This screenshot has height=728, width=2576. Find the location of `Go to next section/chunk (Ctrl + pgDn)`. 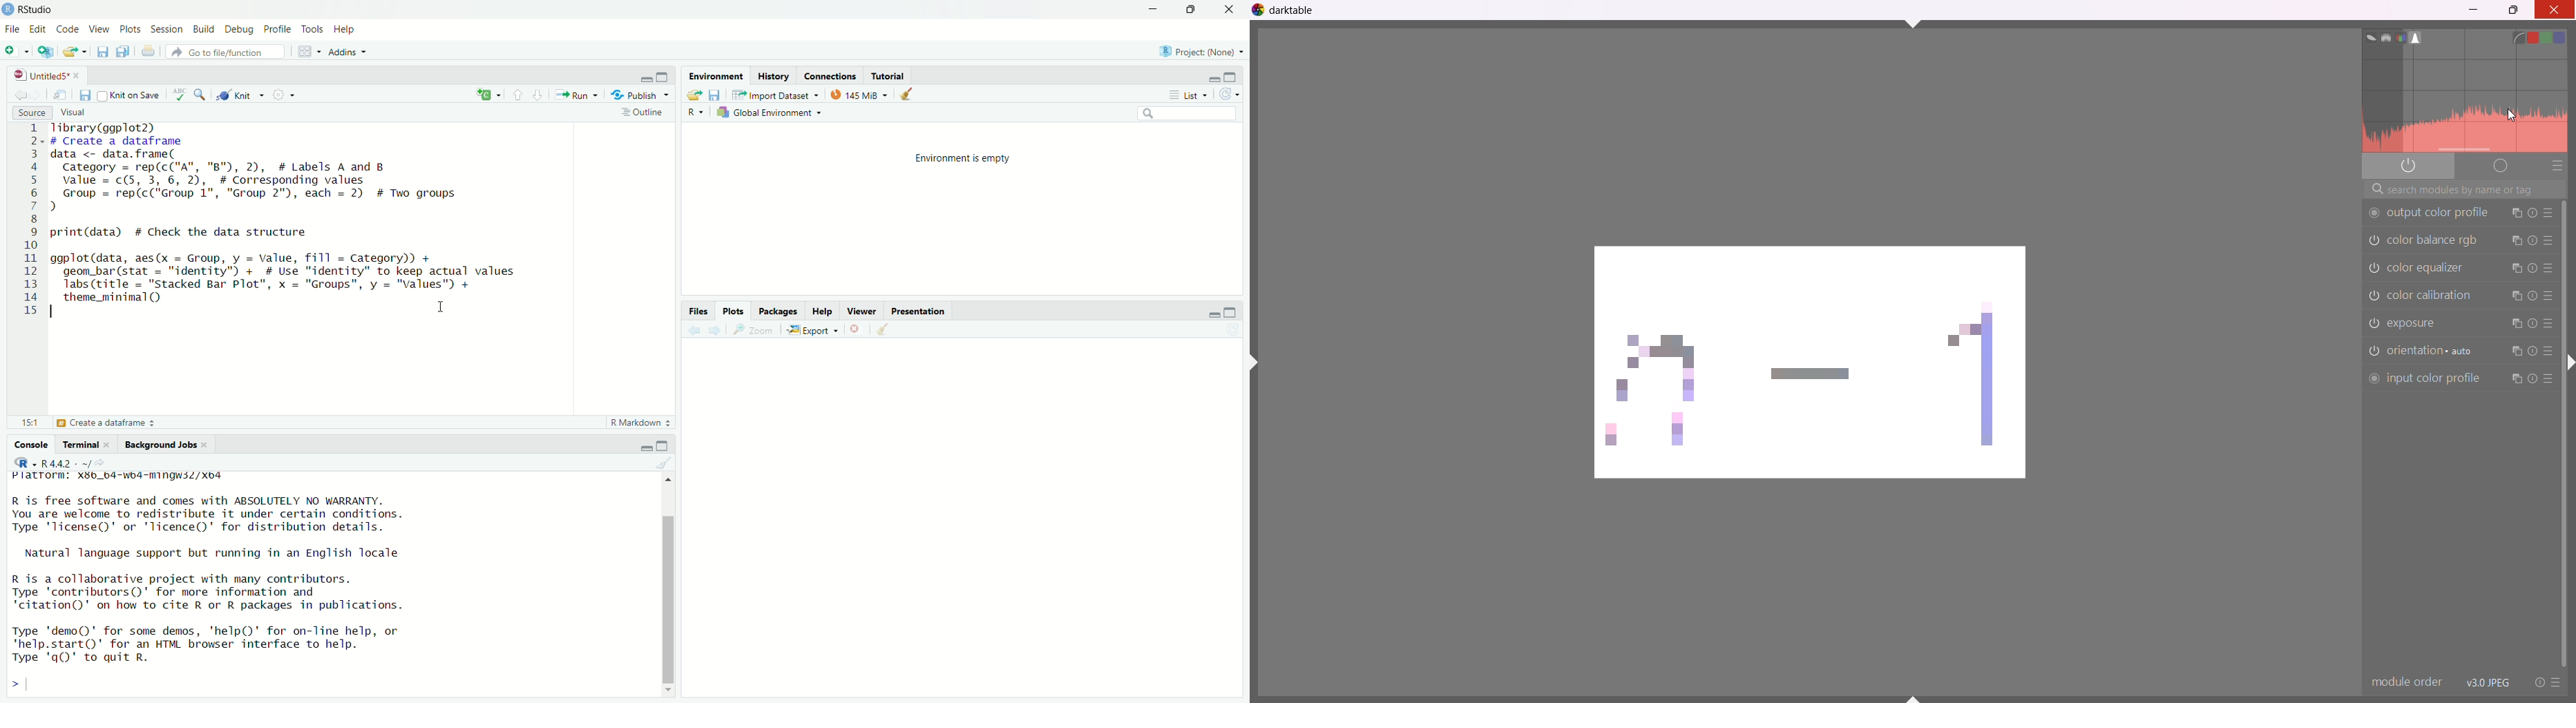

Go to next section/chunk (Ctrl + pgDn) is located at coordinates (537, 94).